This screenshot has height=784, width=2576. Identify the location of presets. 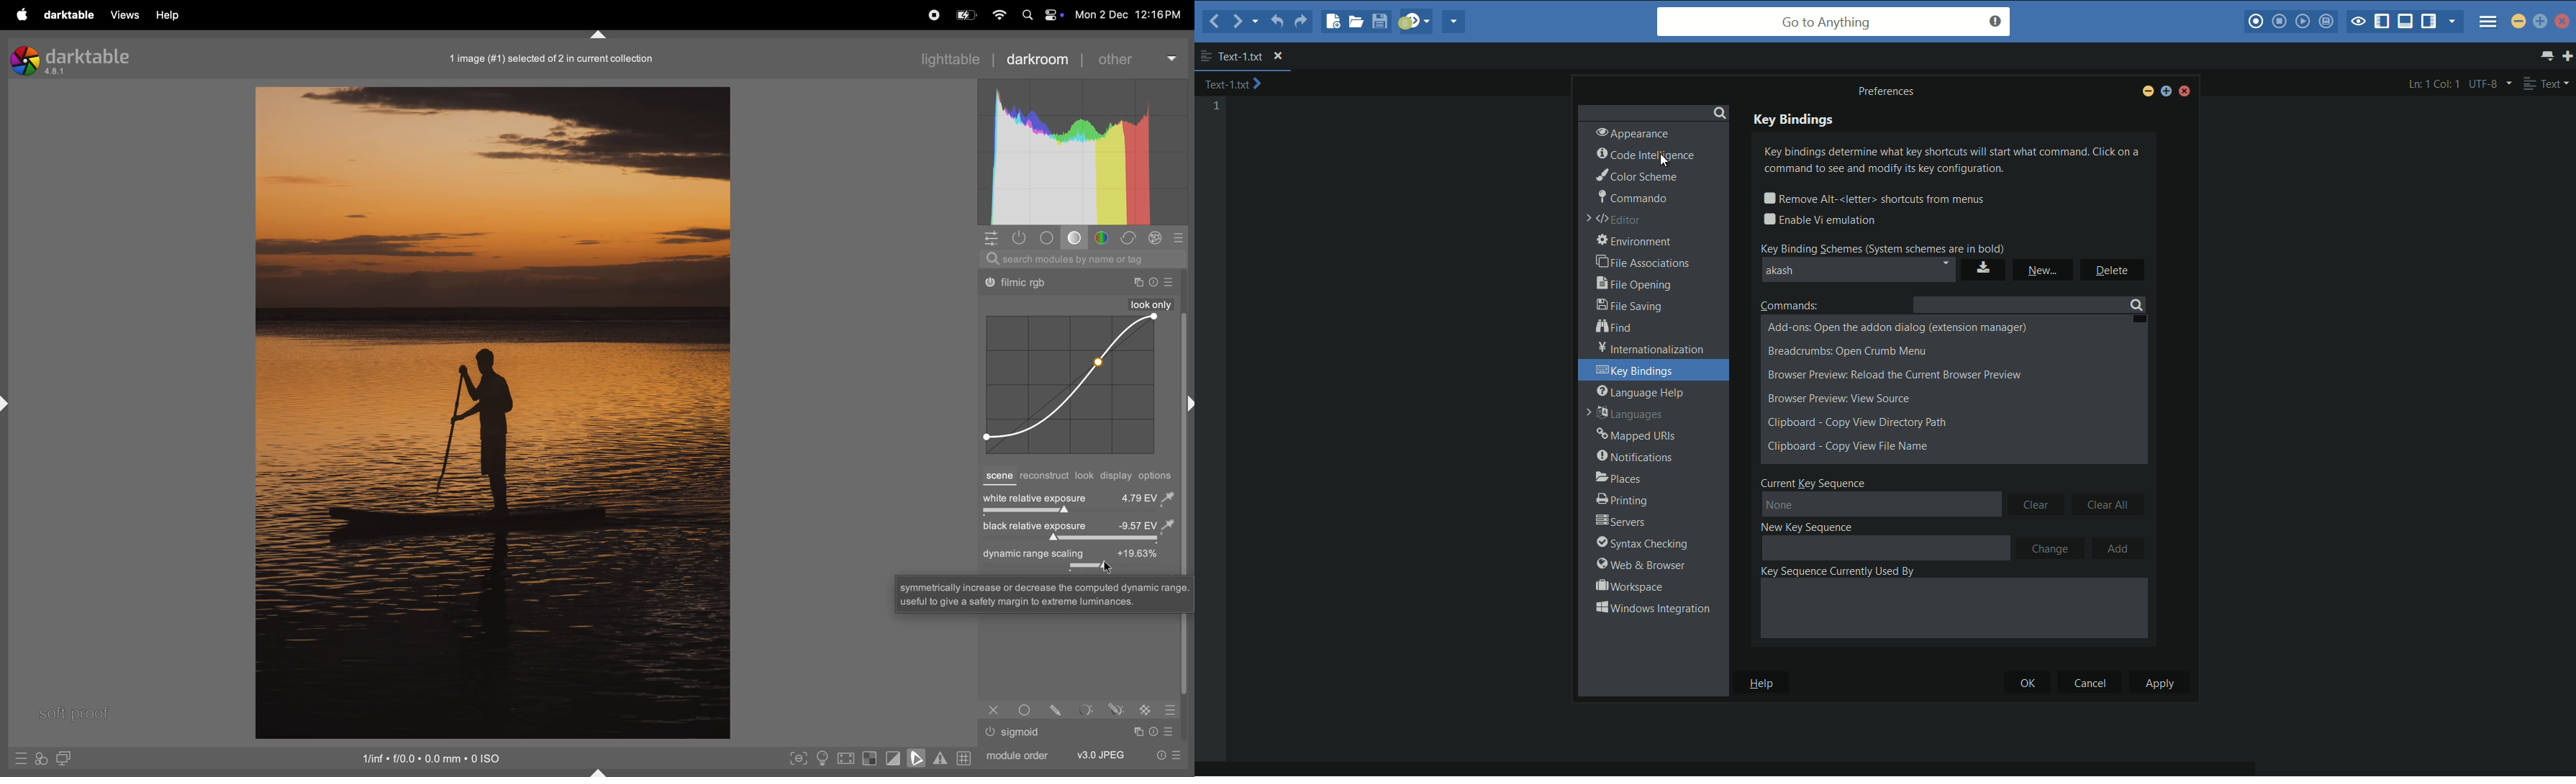
(1180, 238).